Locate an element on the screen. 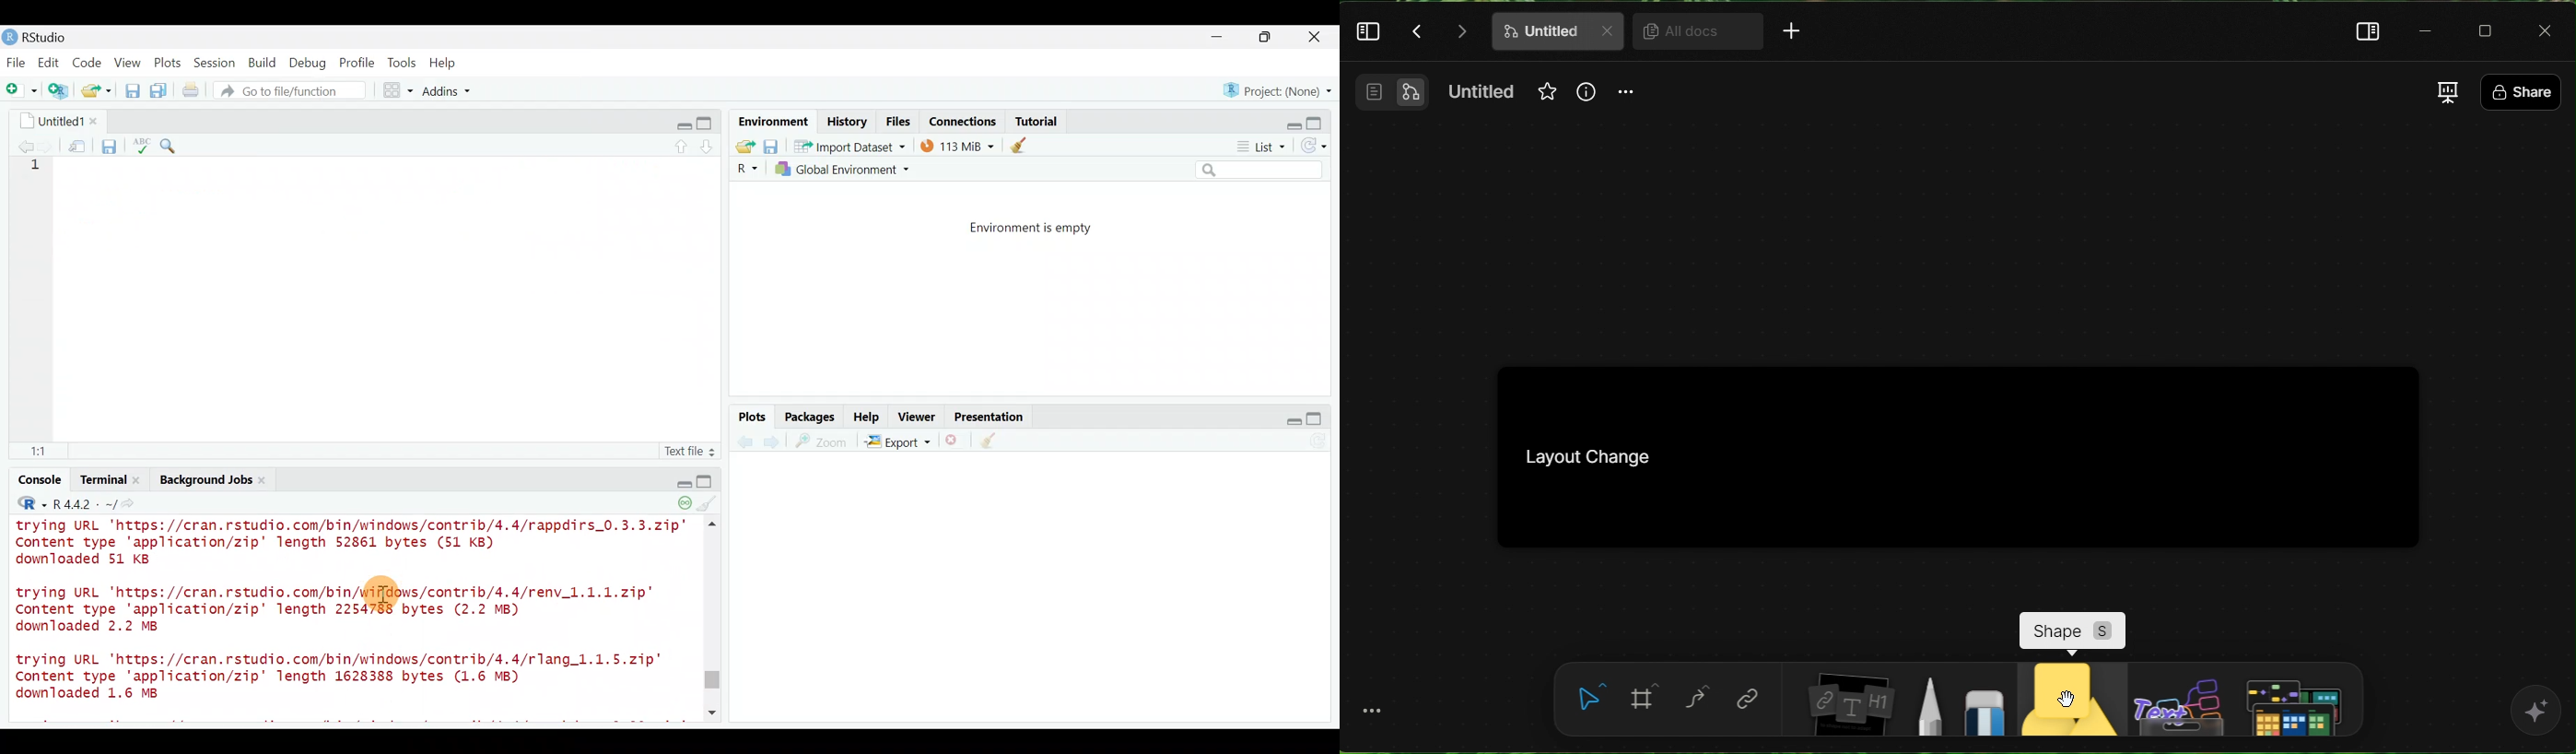 This screenshot has height=756, width=2576. Search bar is located at coordinates (1262, 170).